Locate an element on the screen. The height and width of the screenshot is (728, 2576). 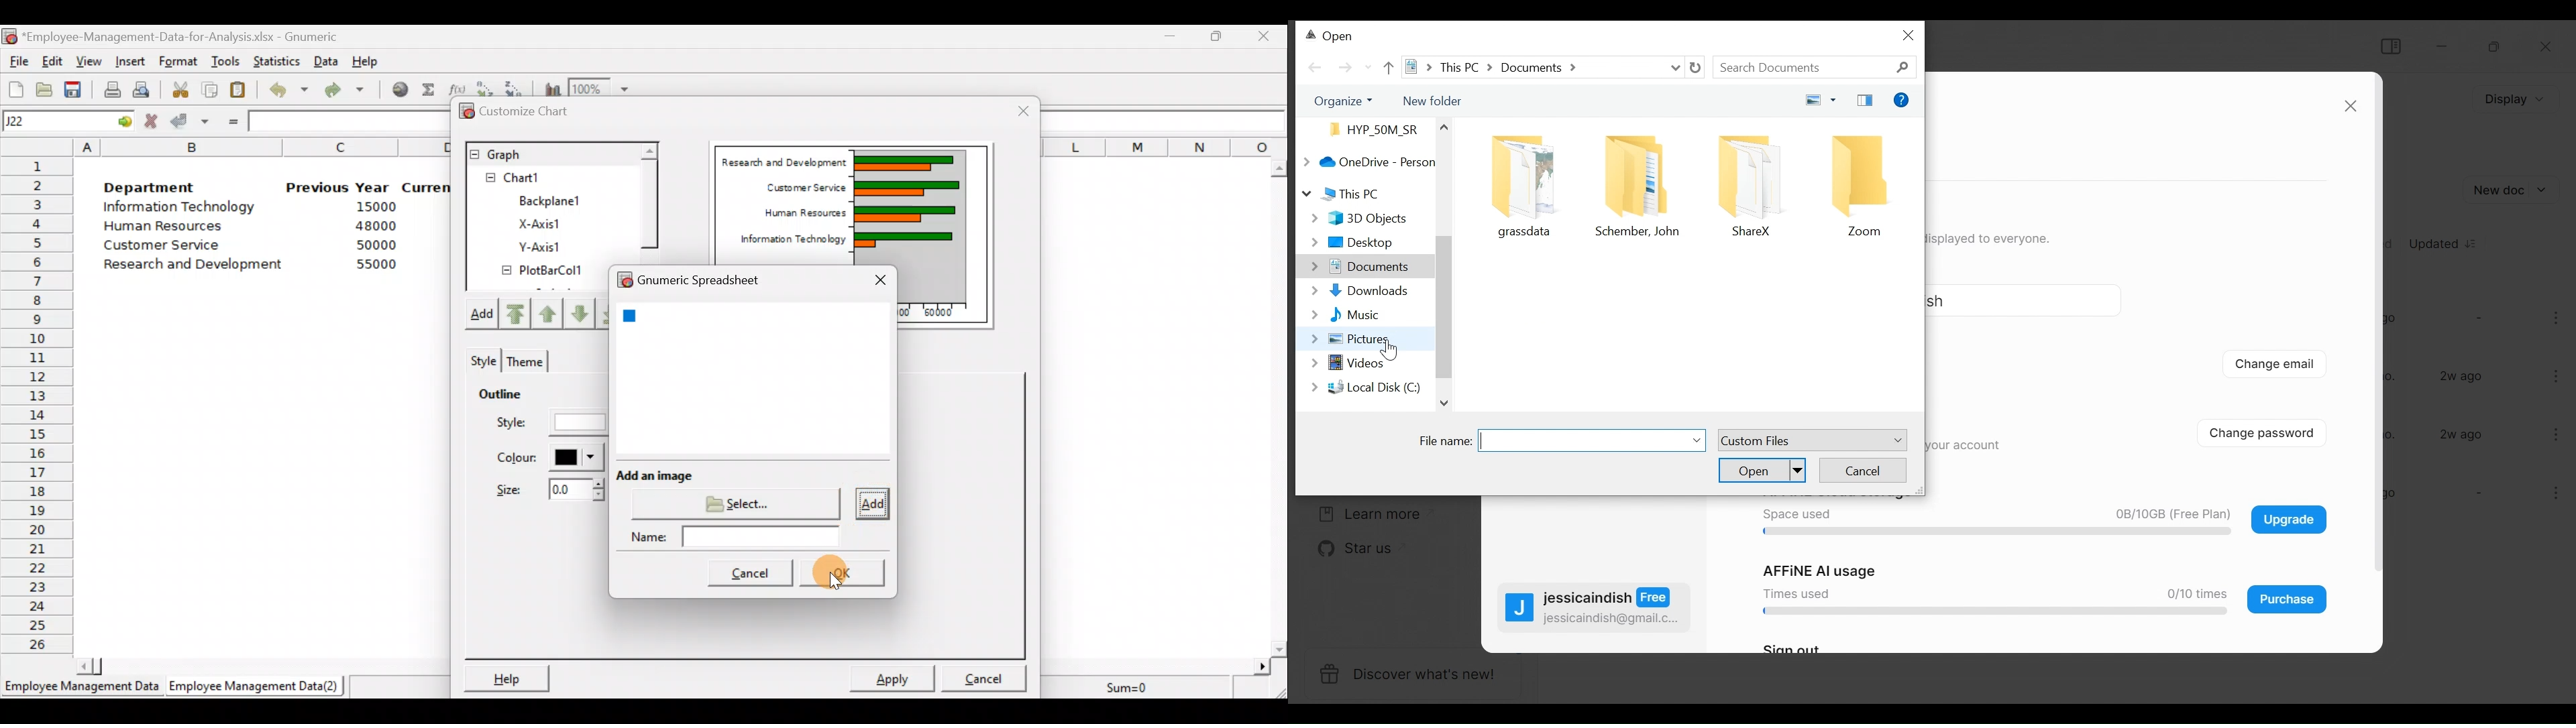
Move up is located at coordinates (549, 312).